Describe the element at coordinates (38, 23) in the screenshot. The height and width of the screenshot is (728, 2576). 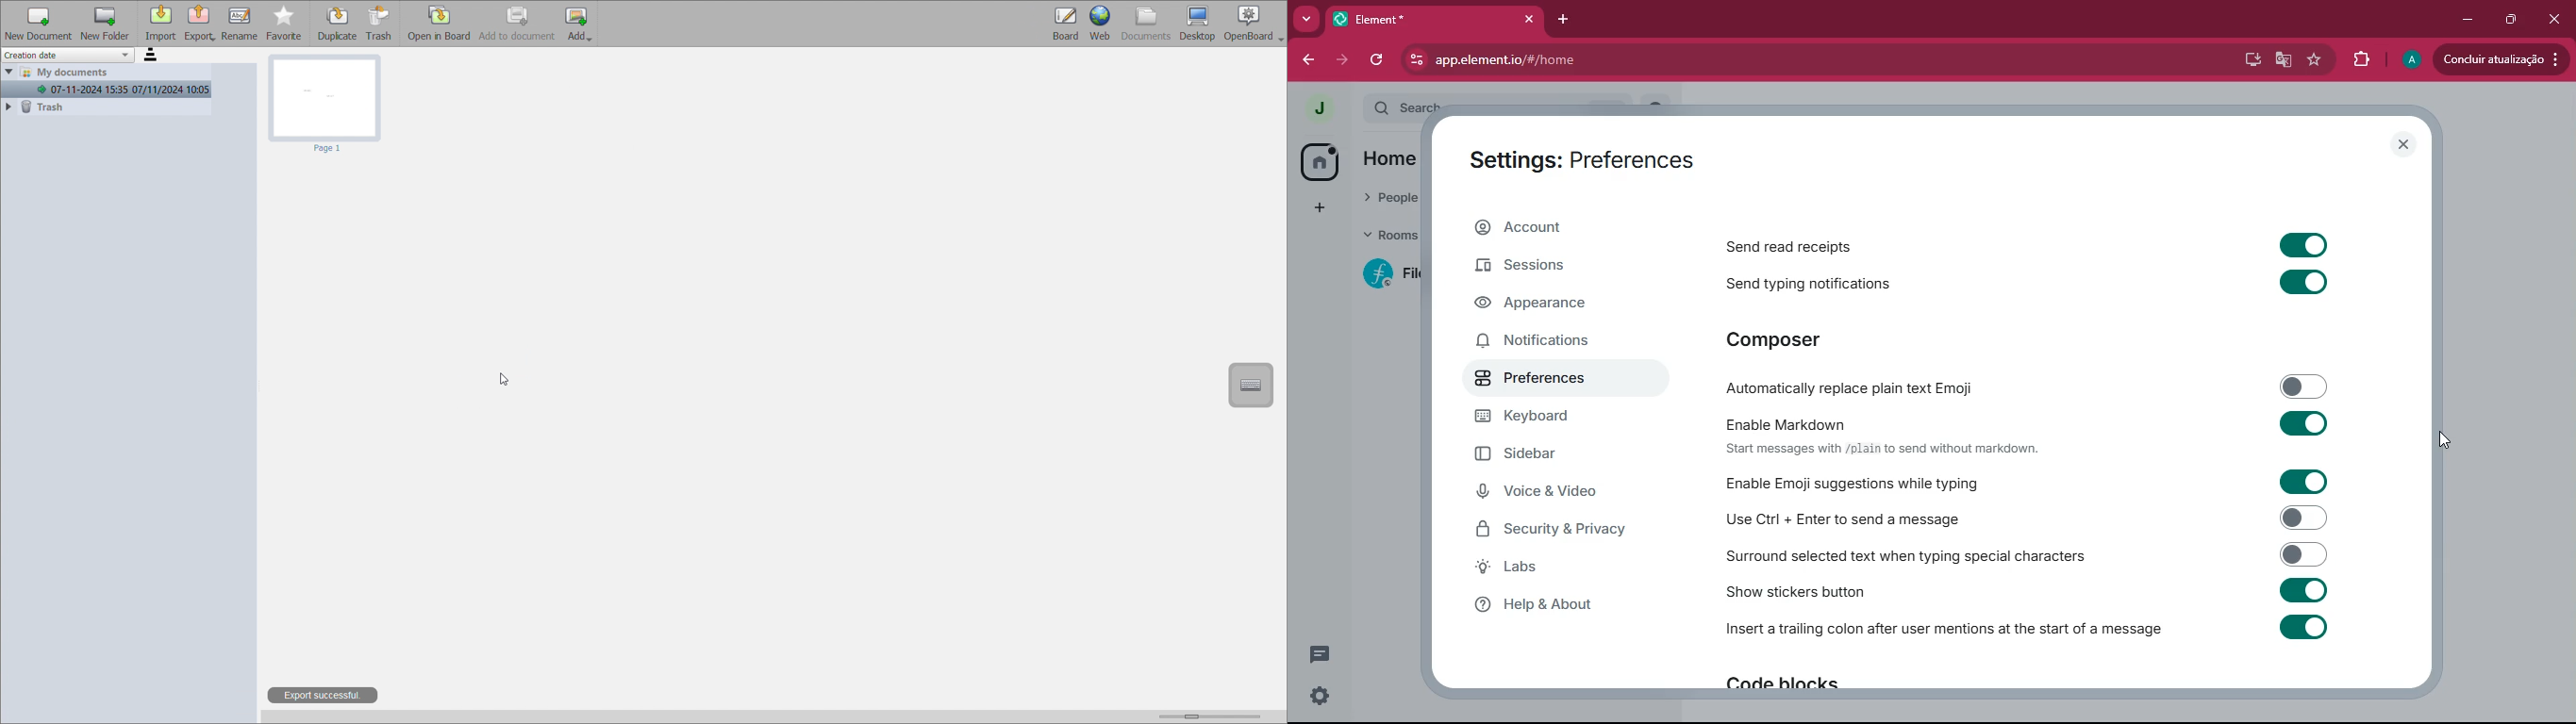
I see `add new document` at that location.